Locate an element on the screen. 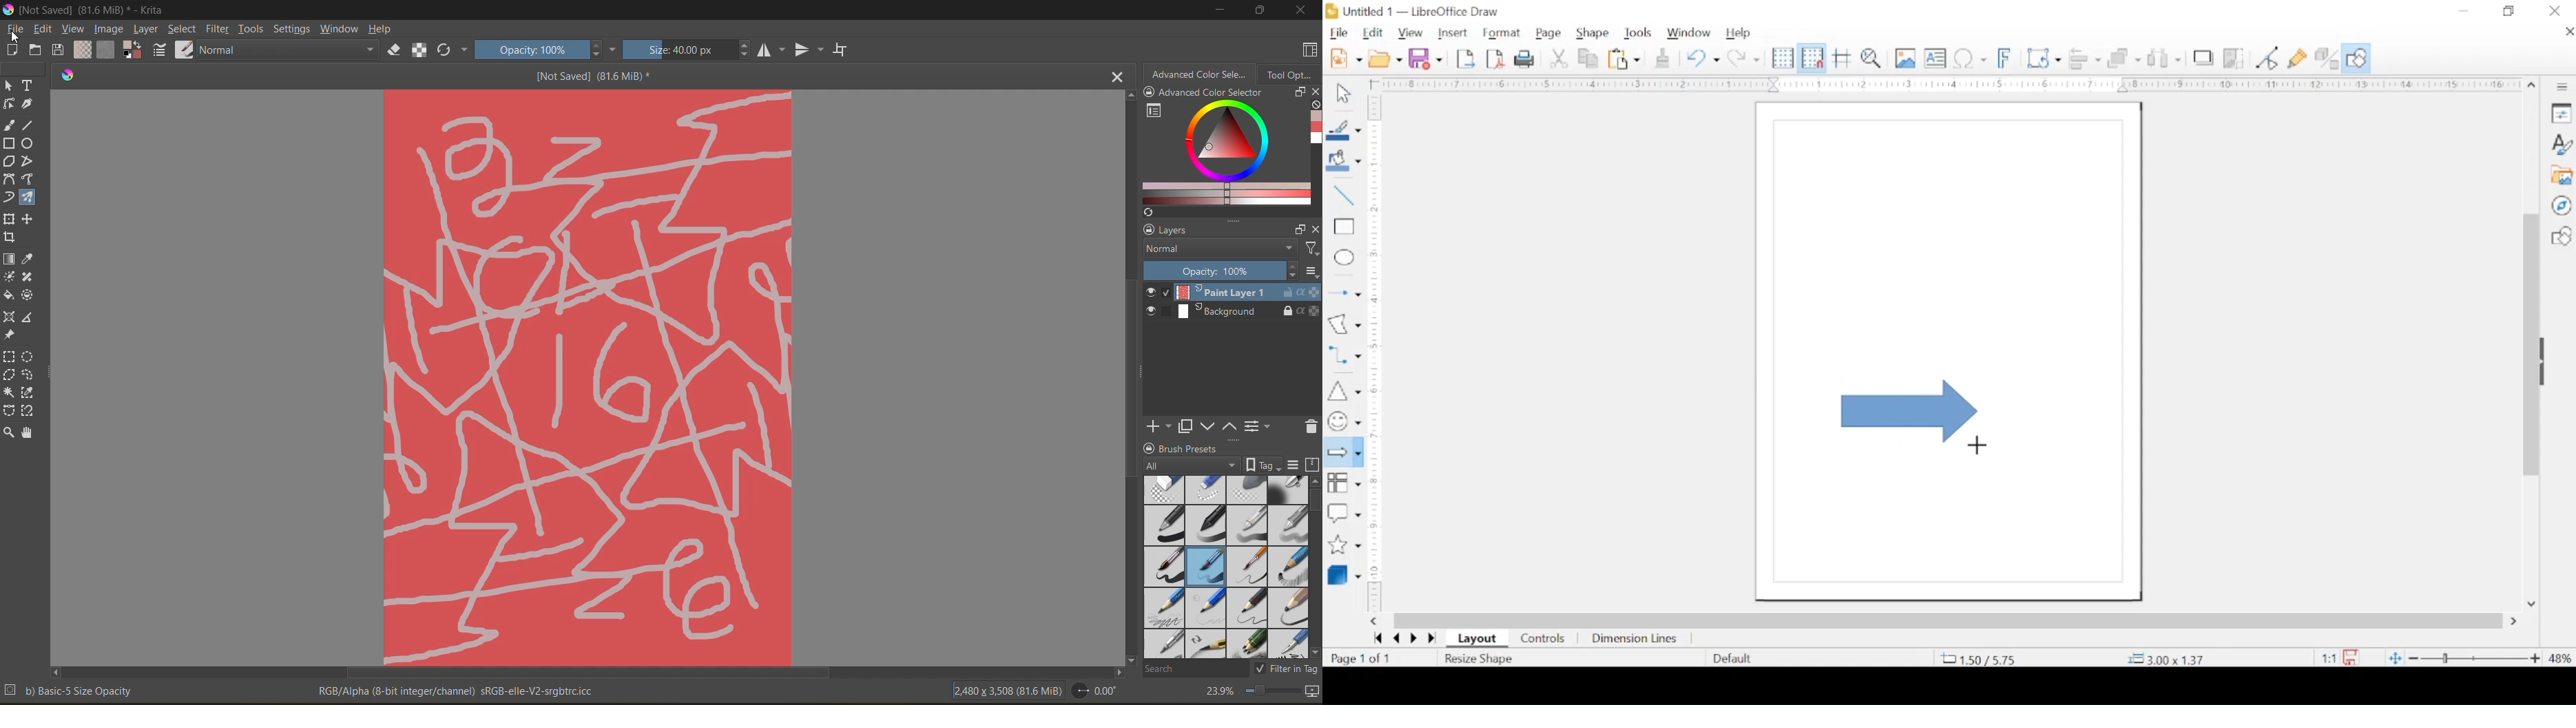 This screenshot has width=2576, height=728. delete mask is located at coordinates (1311, 429).